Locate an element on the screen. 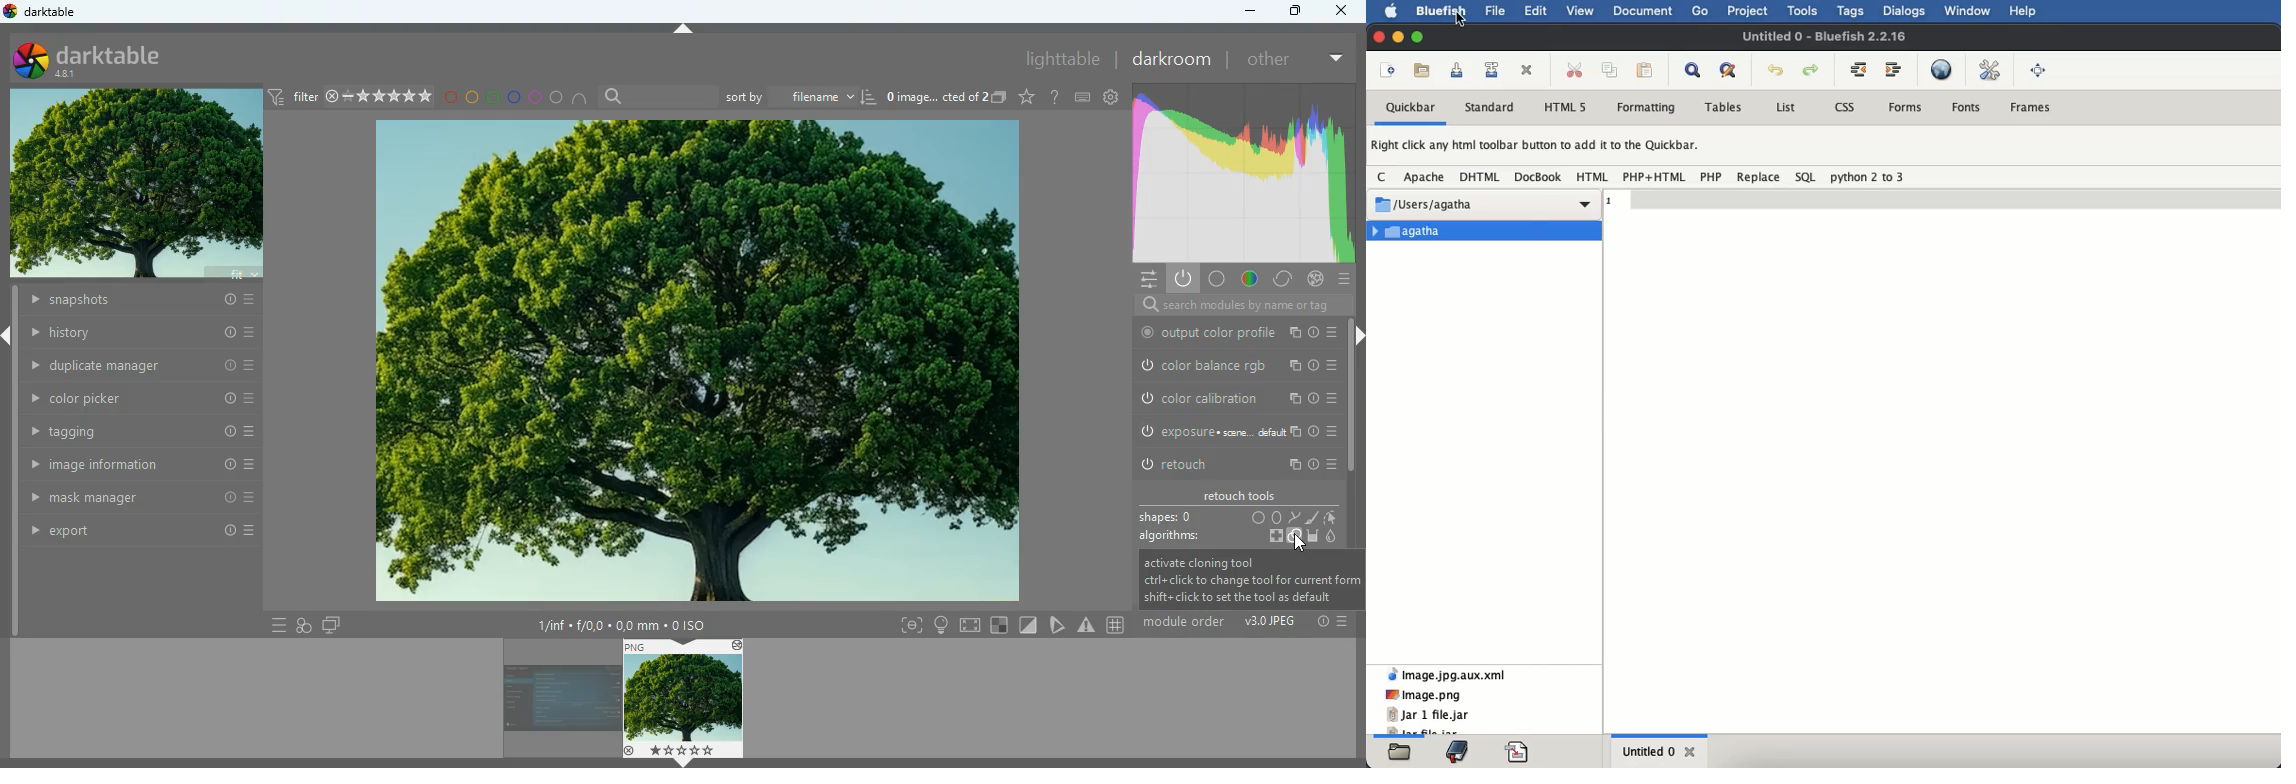 The height and width of the screenshot is (784, 2296). module order is located at coordinates (1188, 623).